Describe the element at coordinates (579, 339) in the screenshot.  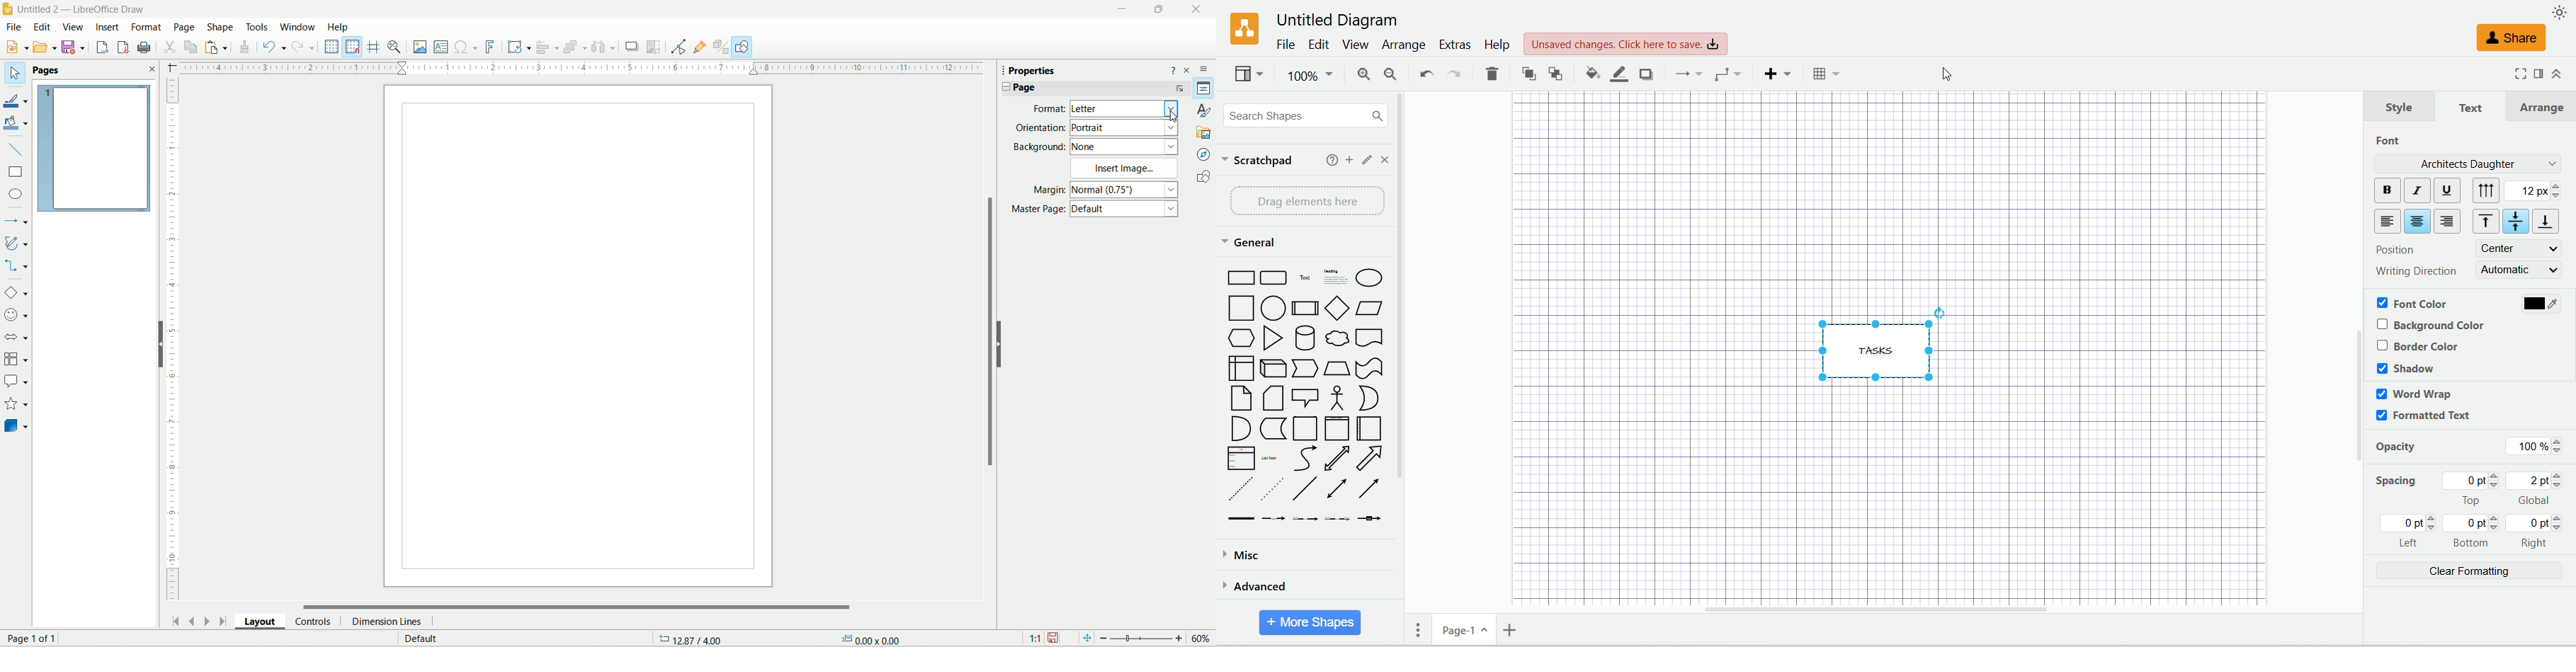
I see `page` at that location.